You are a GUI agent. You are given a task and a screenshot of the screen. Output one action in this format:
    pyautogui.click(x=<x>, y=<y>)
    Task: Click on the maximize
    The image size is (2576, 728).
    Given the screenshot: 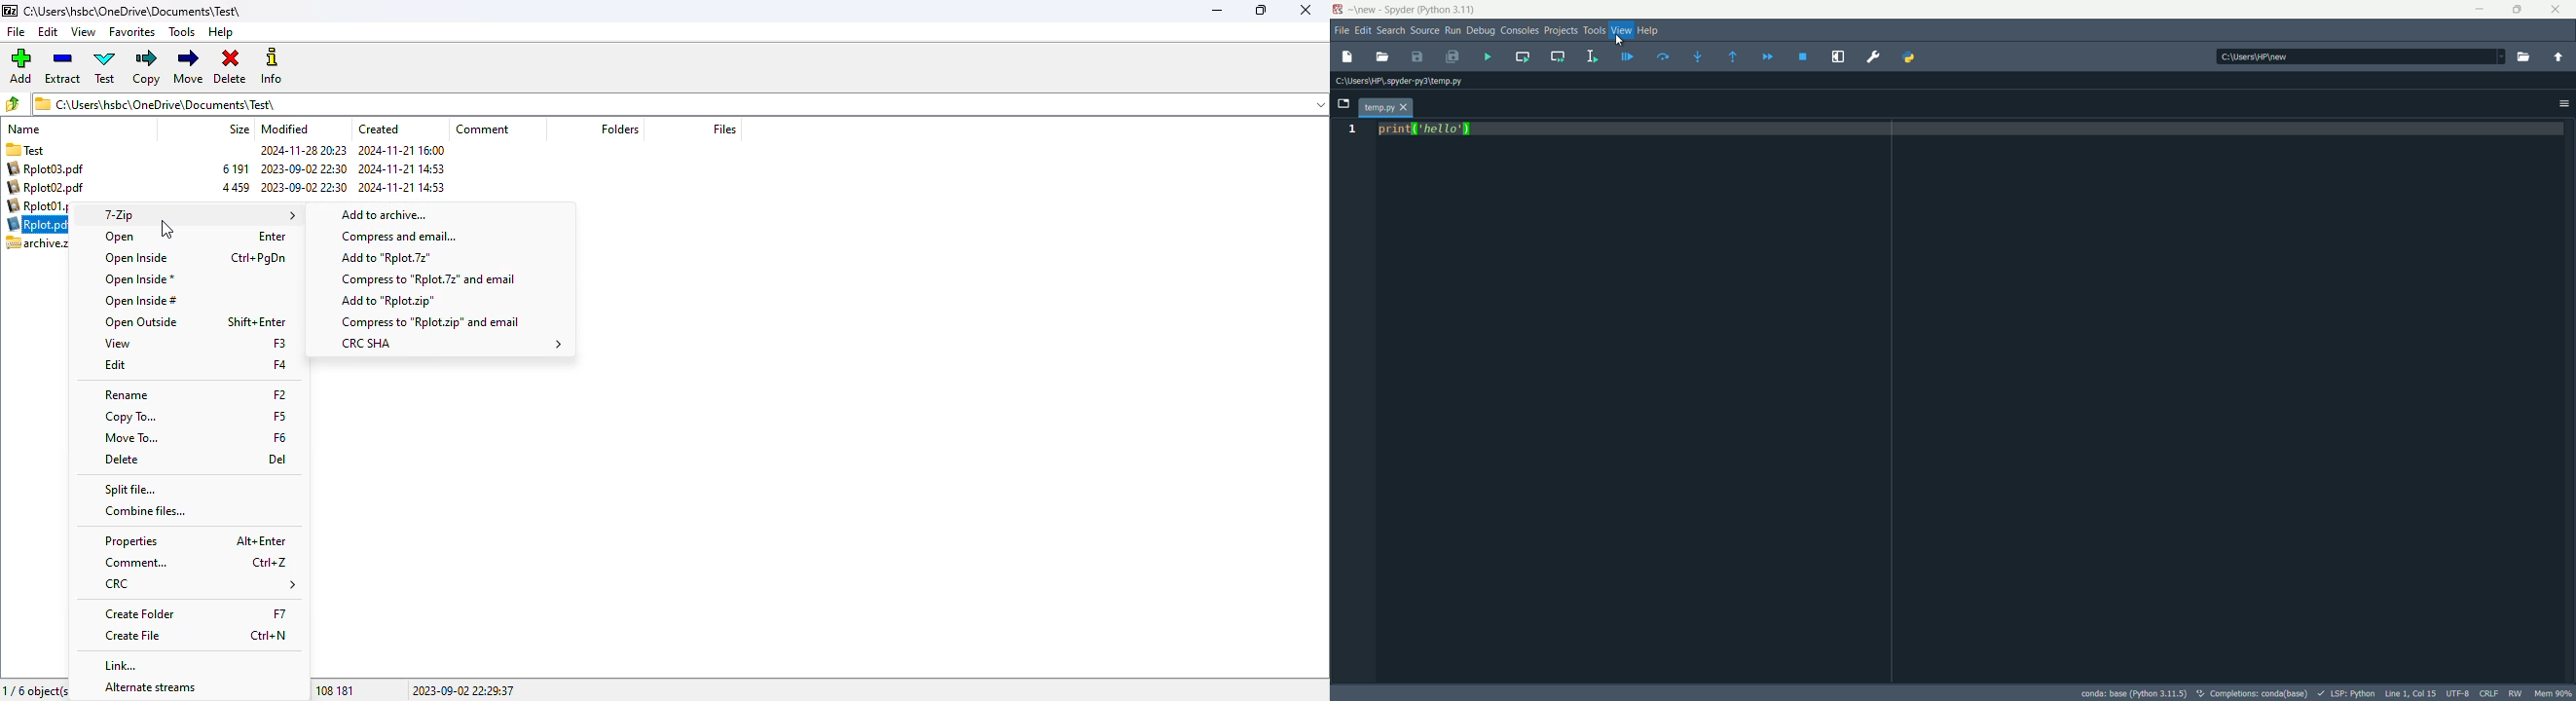 What is the action you would take?
    pyautogui.click(x=2520, y=10)
    